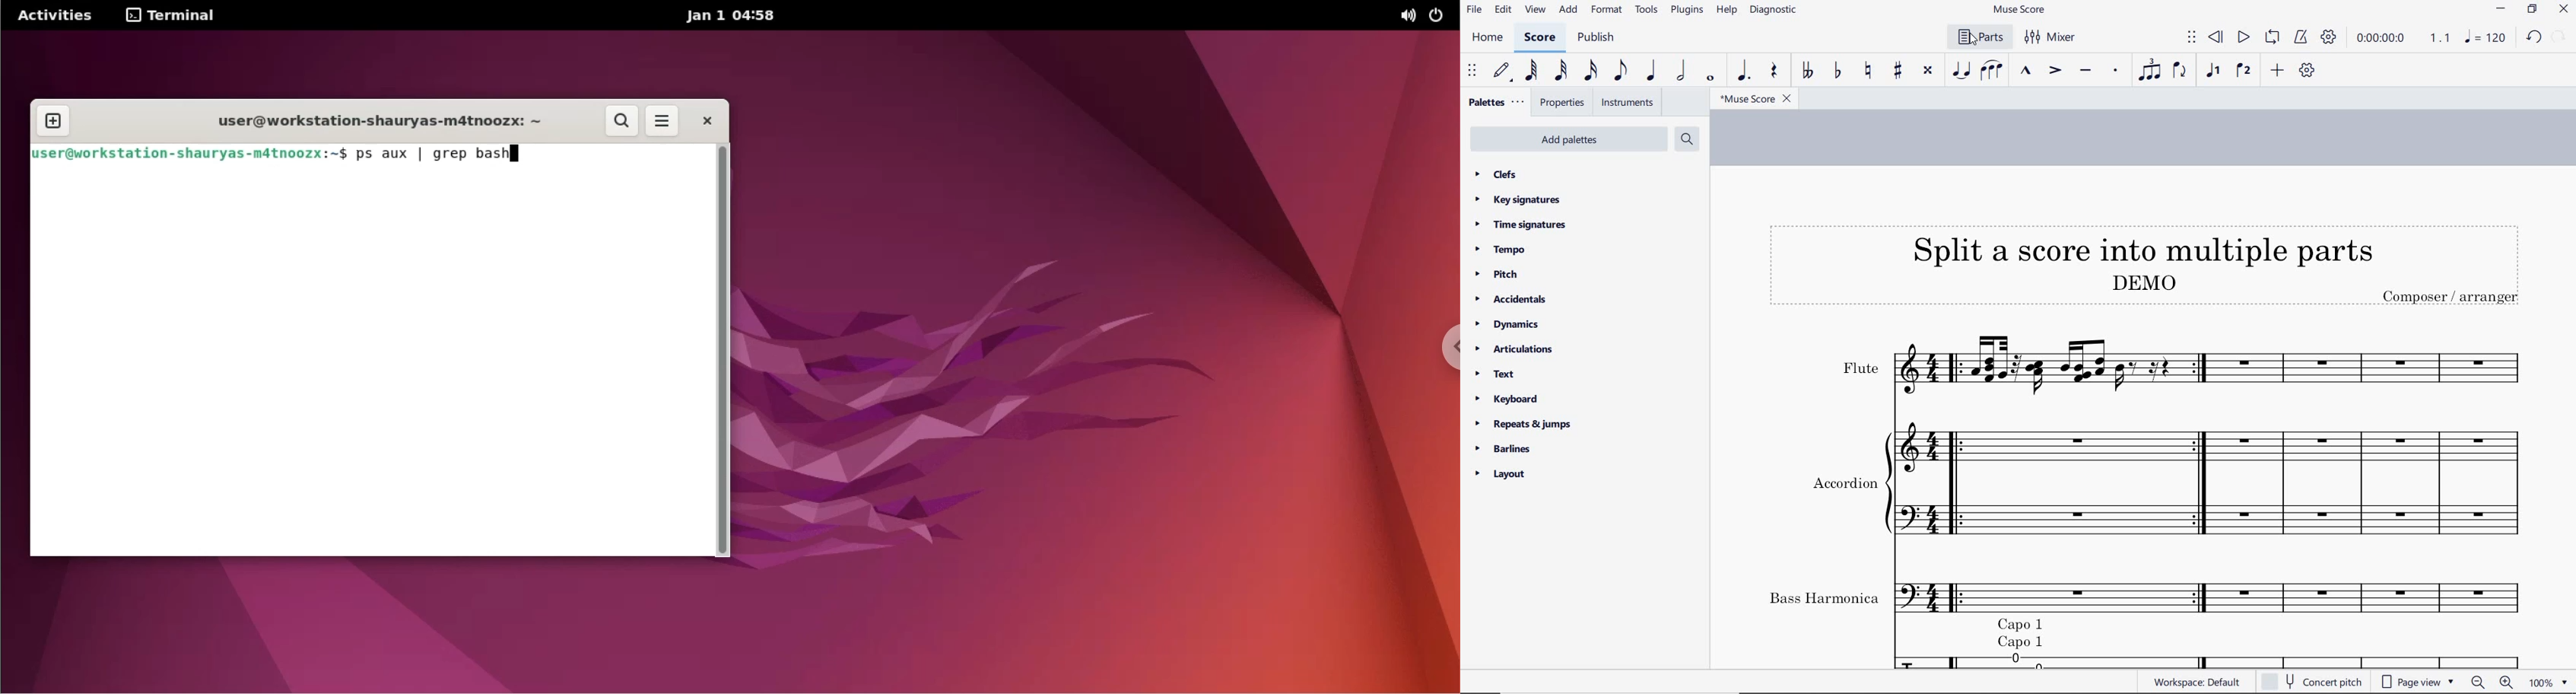 Image resolution: width=2576 pixels, height=700 pixels. Describe the element at coordinates (2561, 37) in the screenshot. I see `REDO` at that location.